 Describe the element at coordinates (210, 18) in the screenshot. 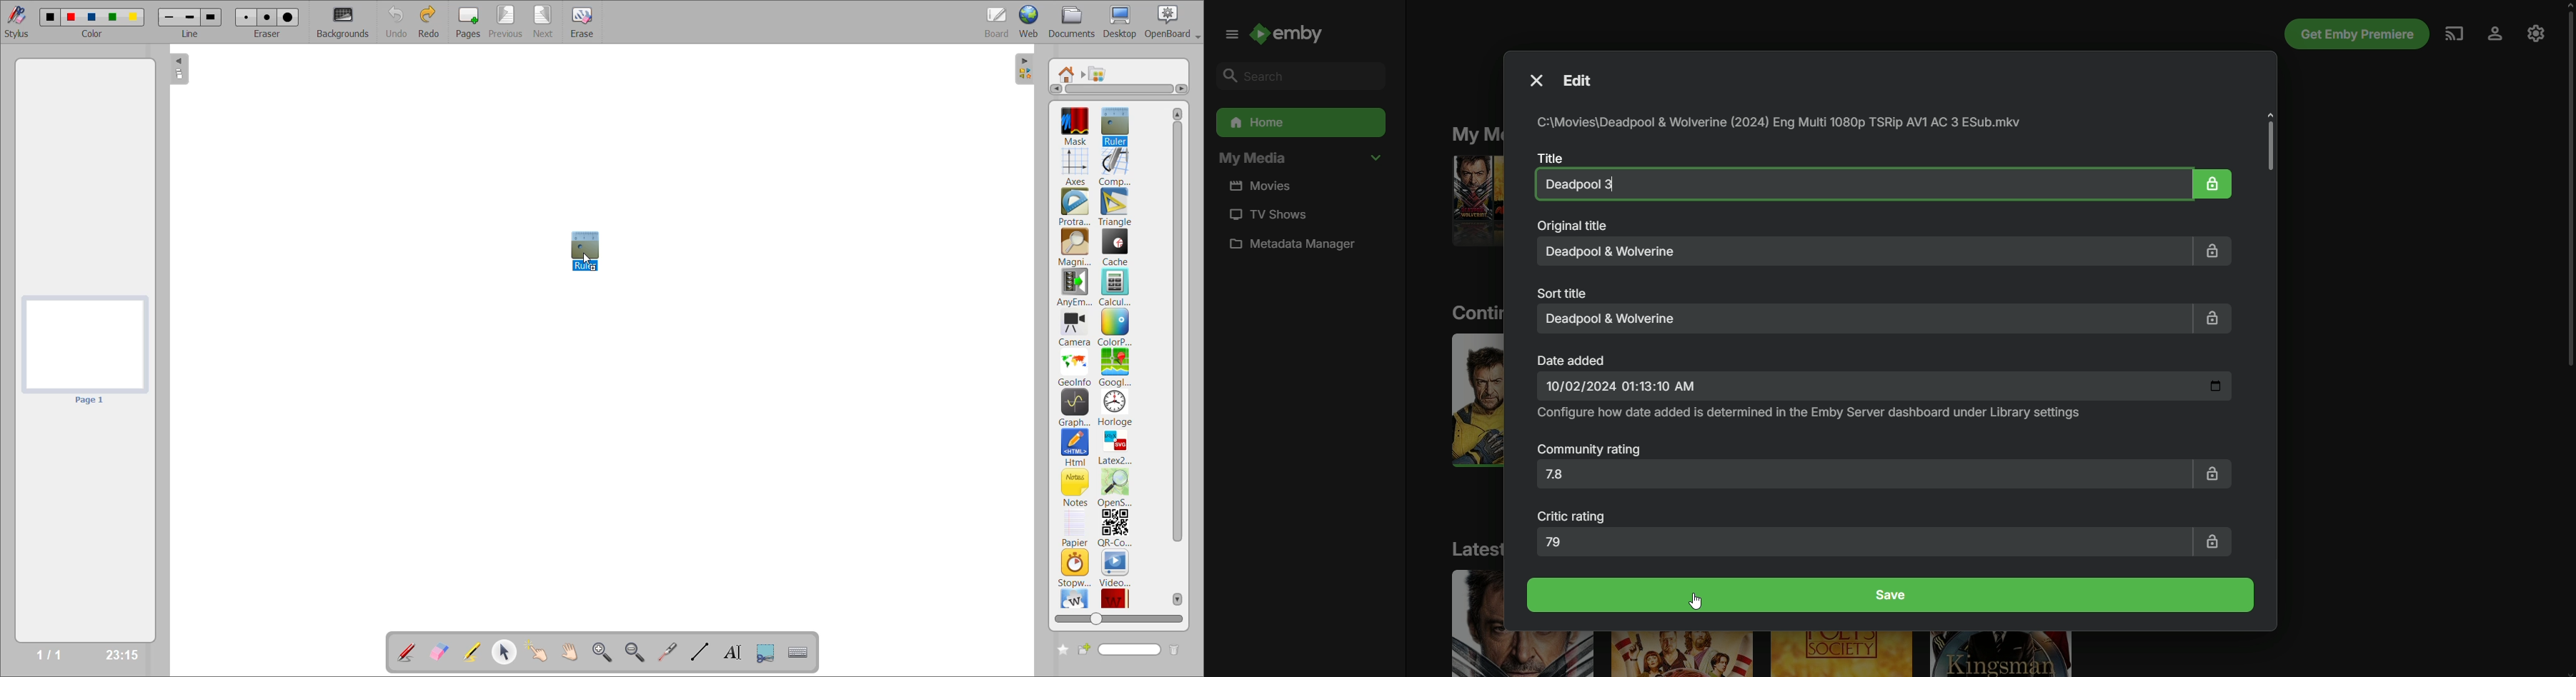

I see `line 3` at that location.